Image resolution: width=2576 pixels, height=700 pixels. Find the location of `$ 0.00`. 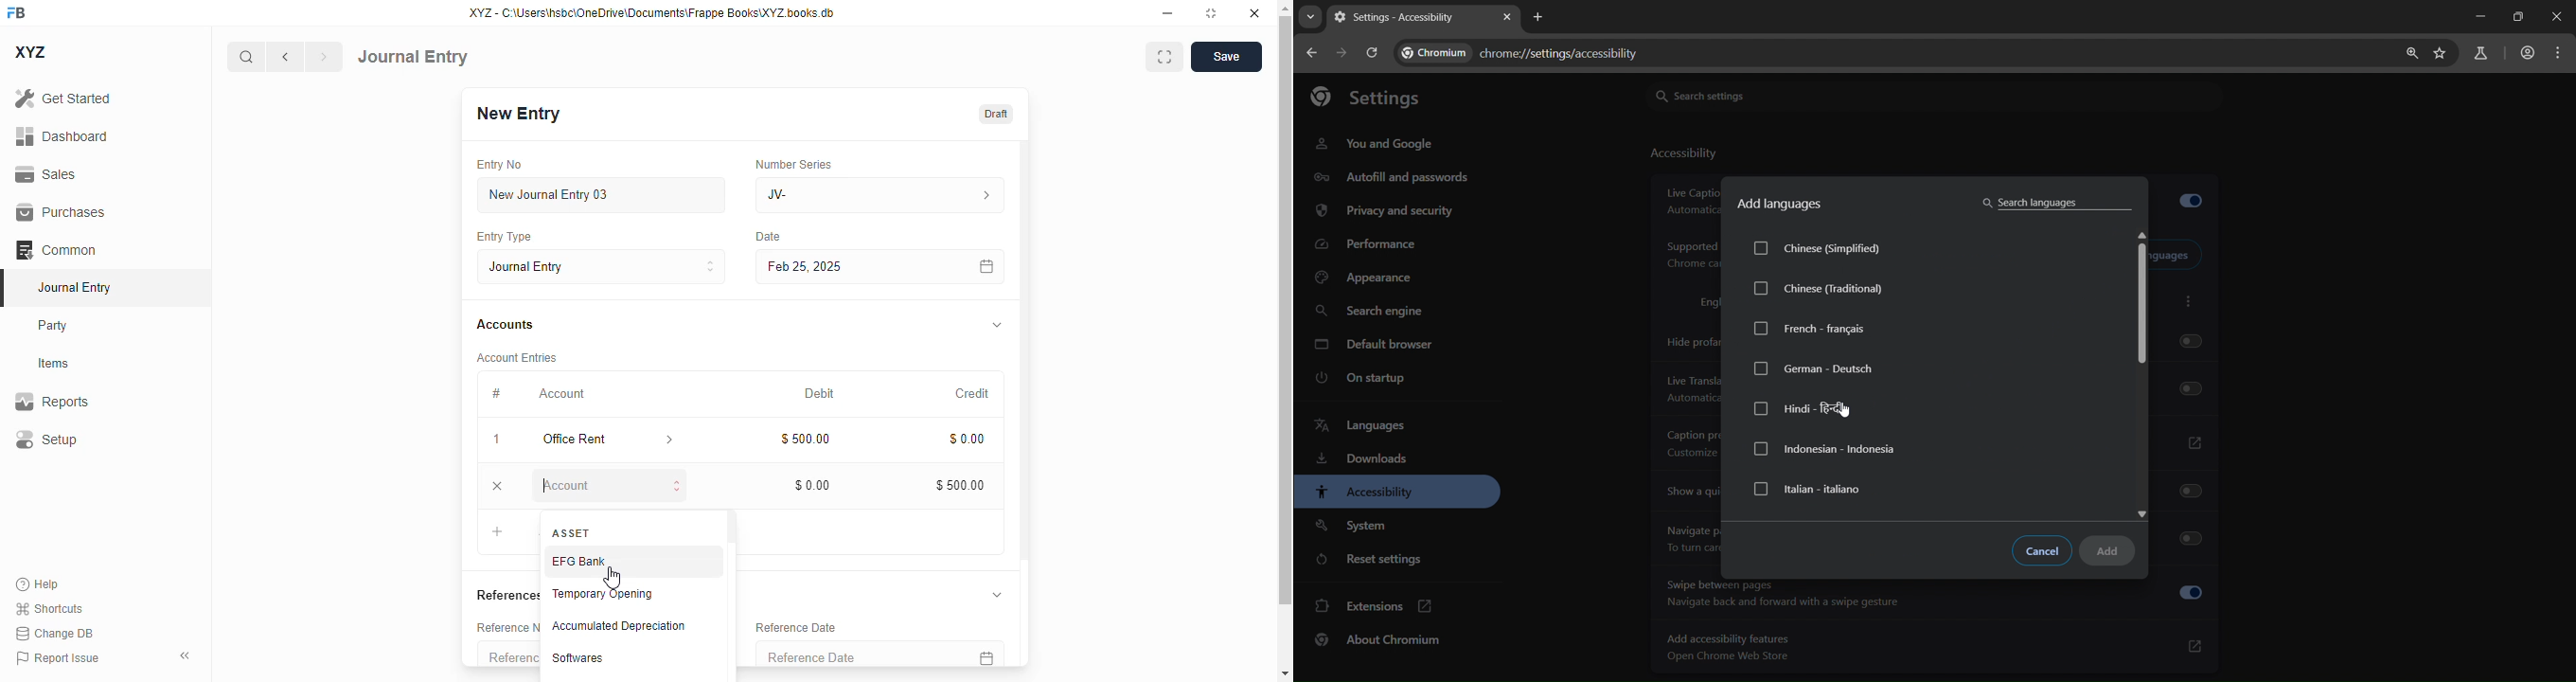

$ 0.00 is located at coordinates (813, 484).